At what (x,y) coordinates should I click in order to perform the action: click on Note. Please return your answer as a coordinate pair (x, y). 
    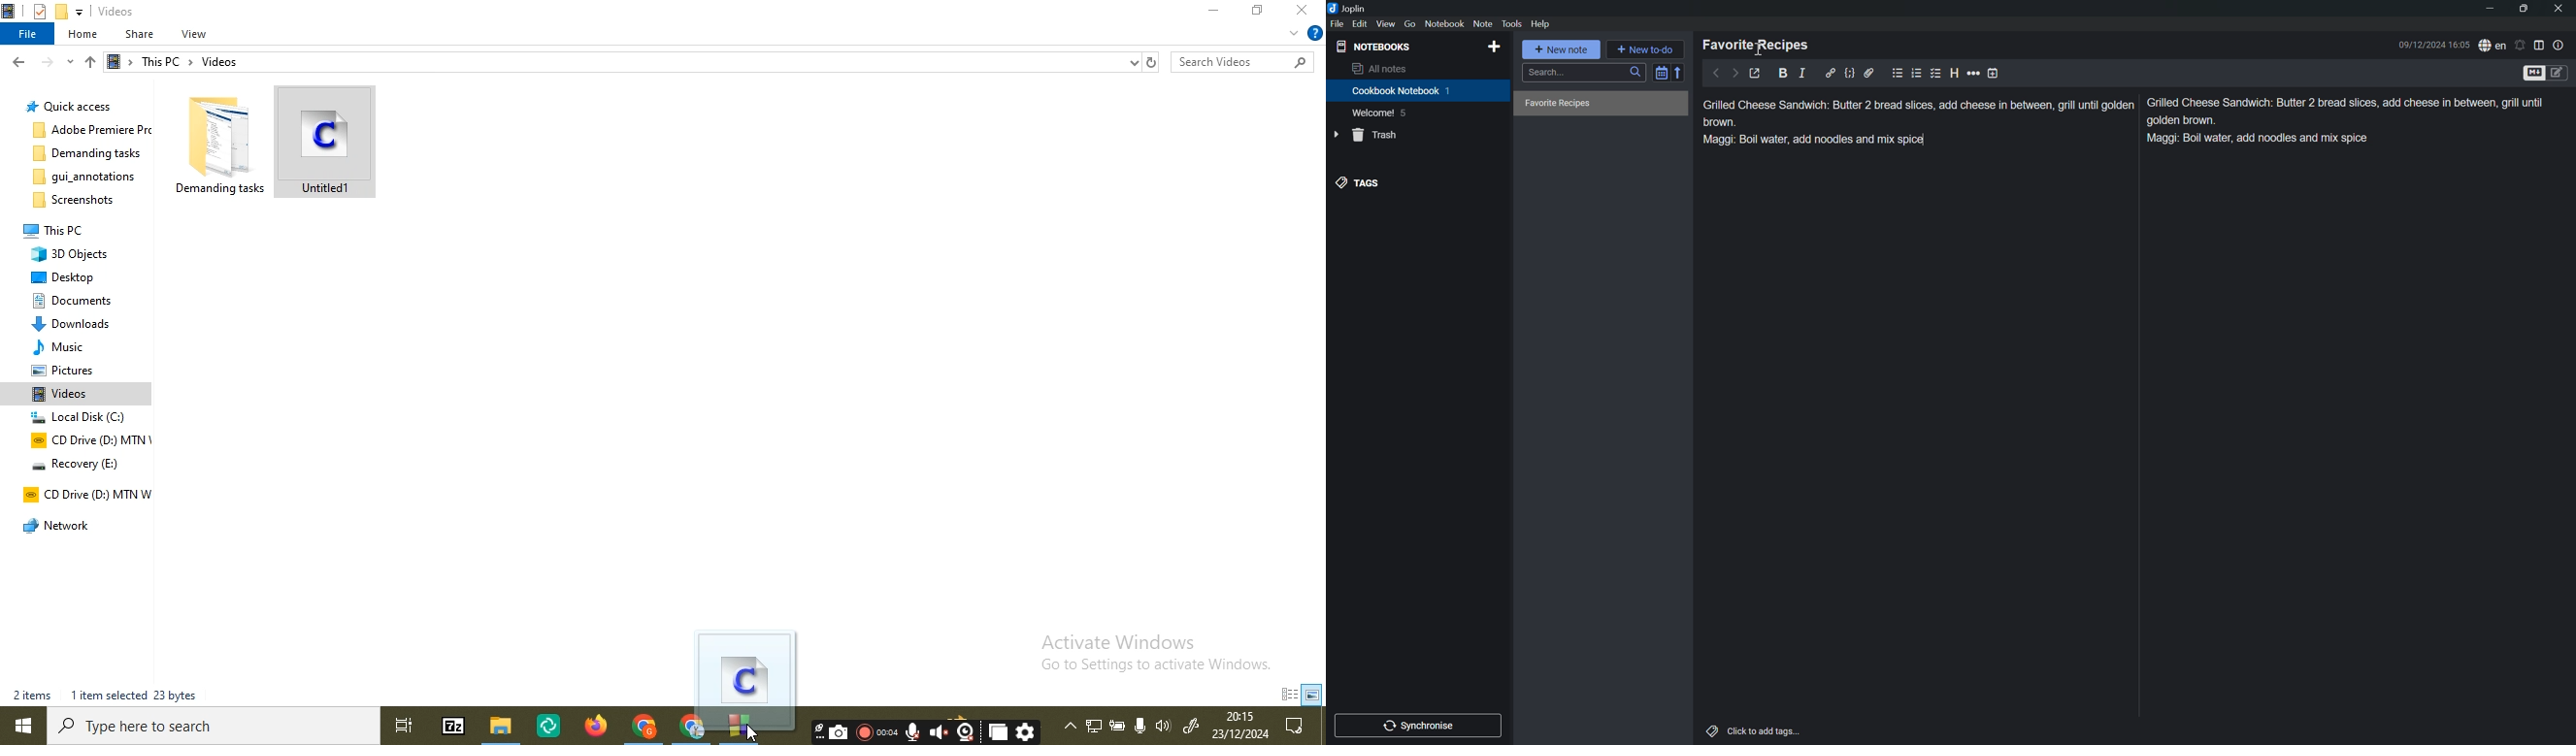
    Looking at the image, I should click on (1483, 23).